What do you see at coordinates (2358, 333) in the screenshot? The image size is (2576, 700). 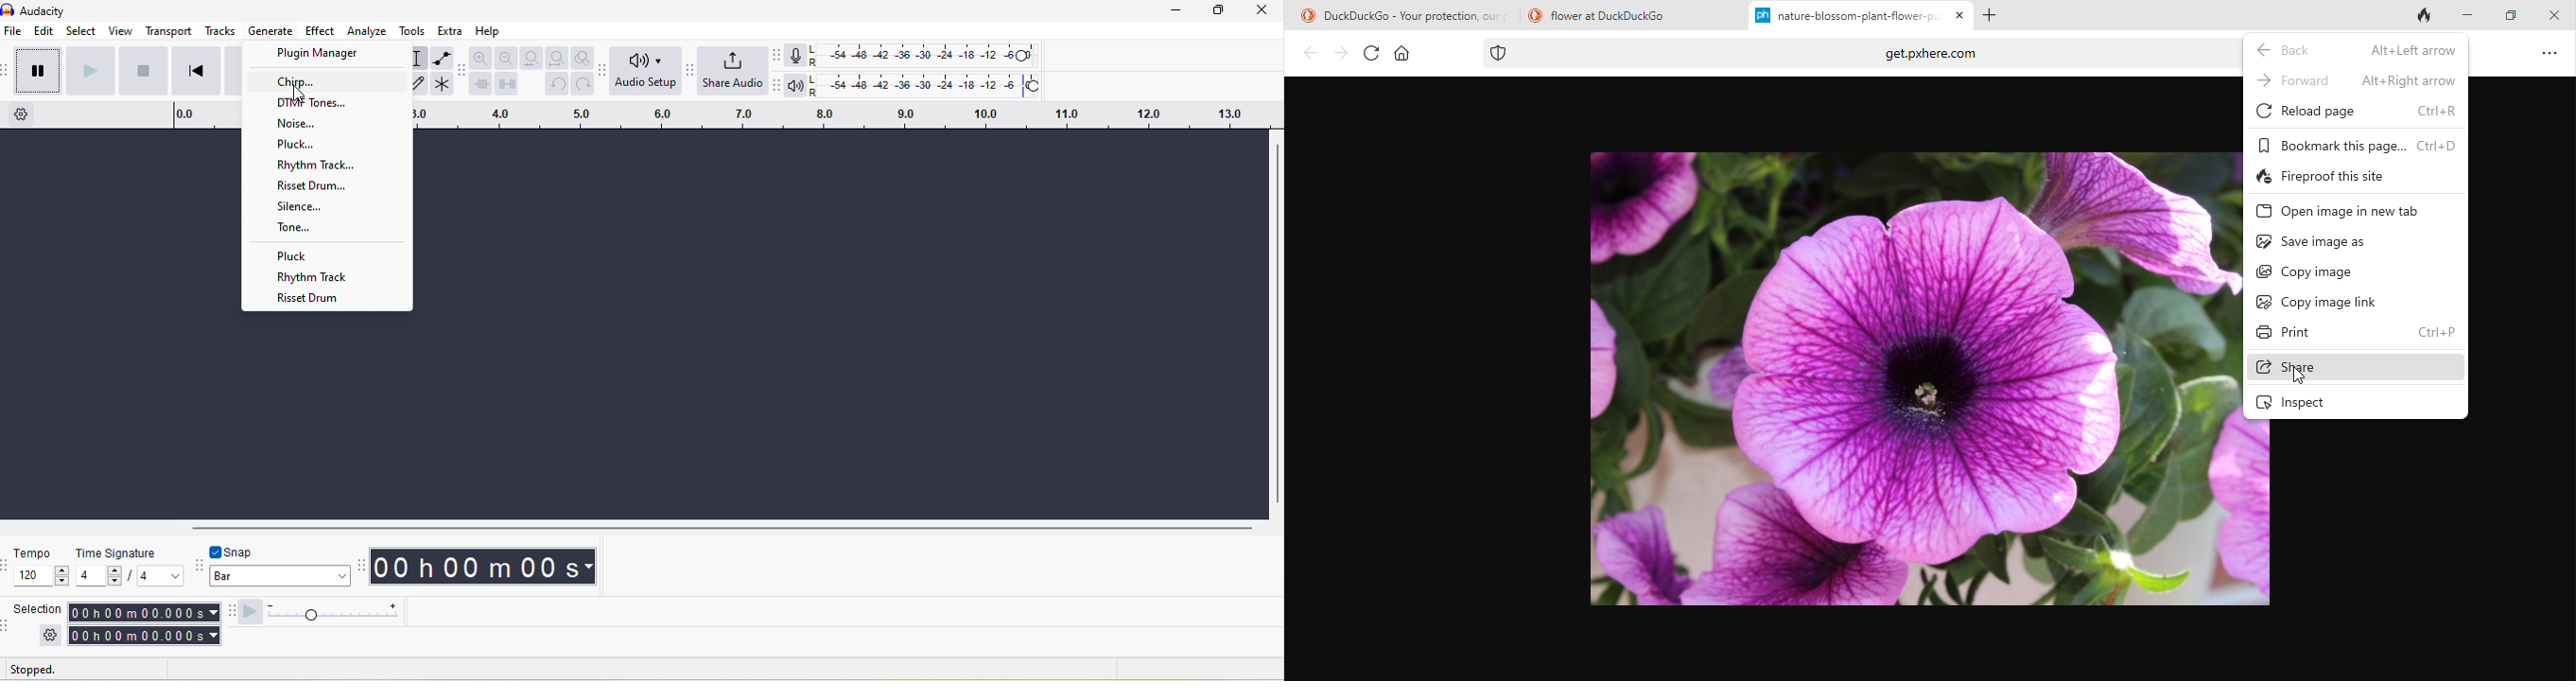 I see `print` at bounding box center [2358, 333].